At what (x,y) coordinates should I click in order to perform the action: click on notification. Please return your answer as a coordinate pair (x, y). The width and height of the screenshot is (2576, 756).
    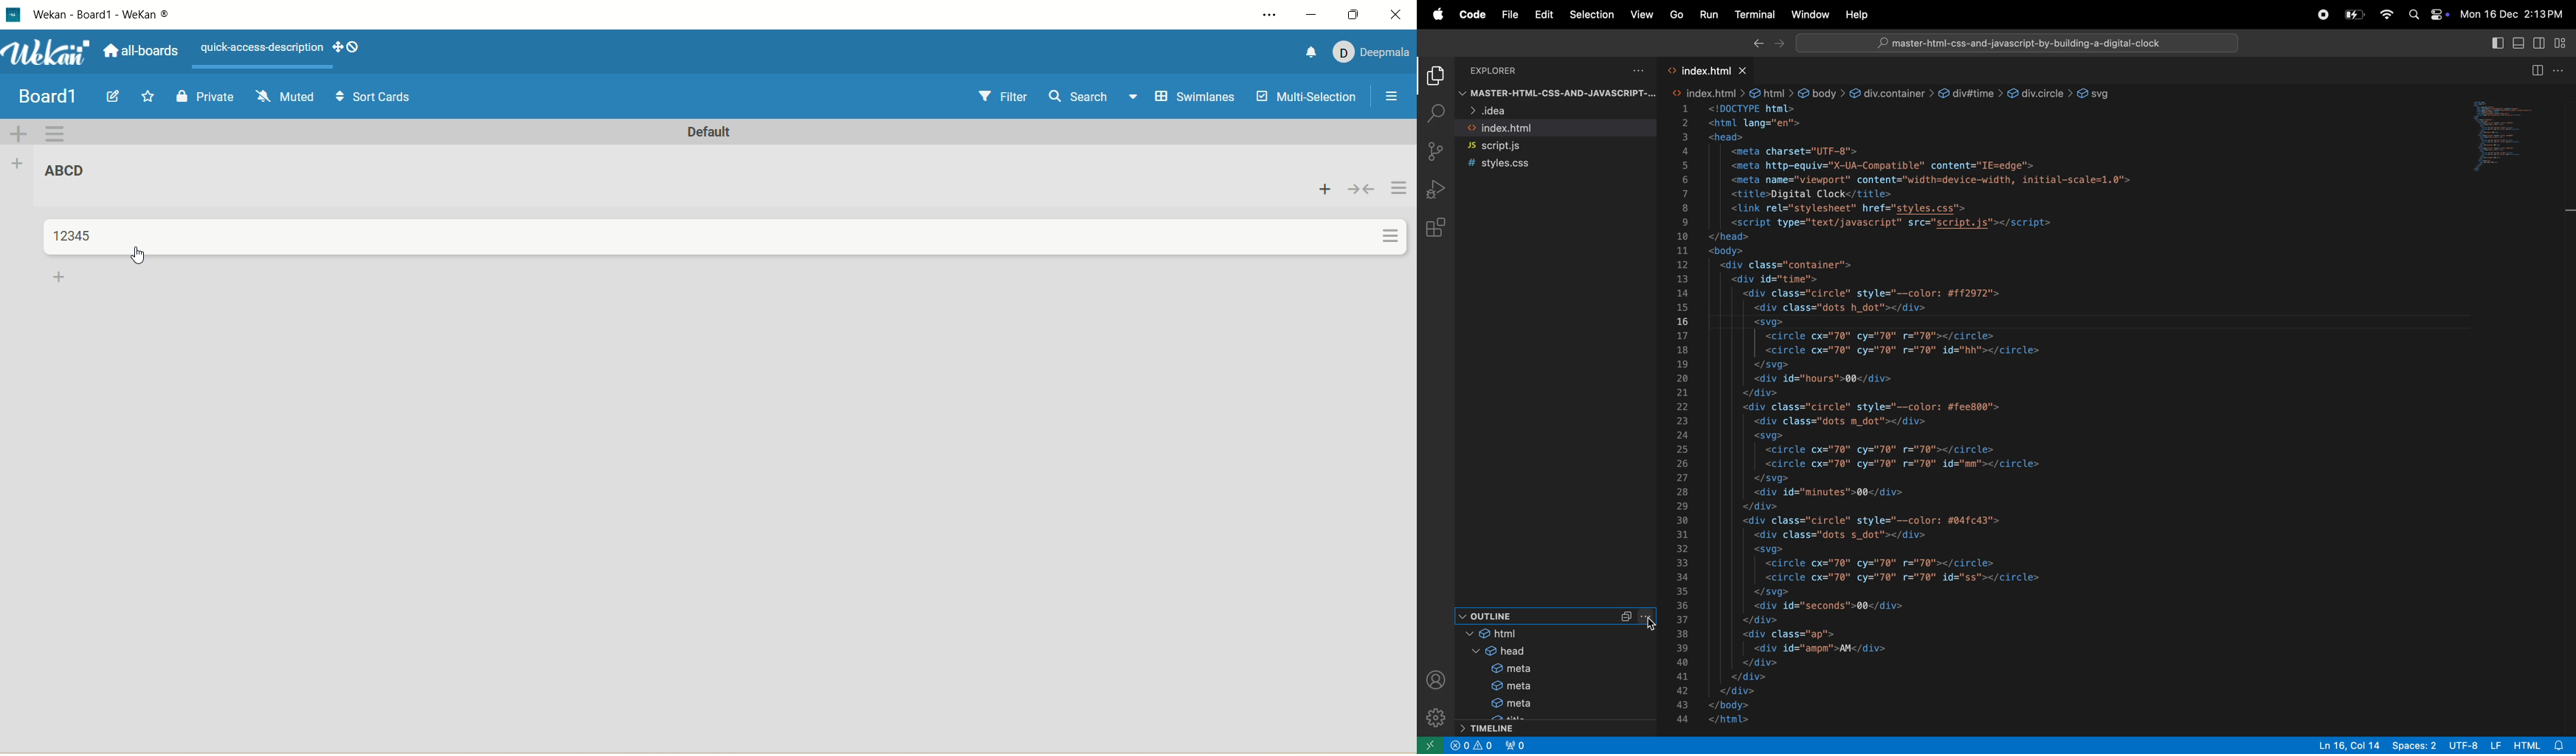
    Looking at the image, I should click on (1305, 51).